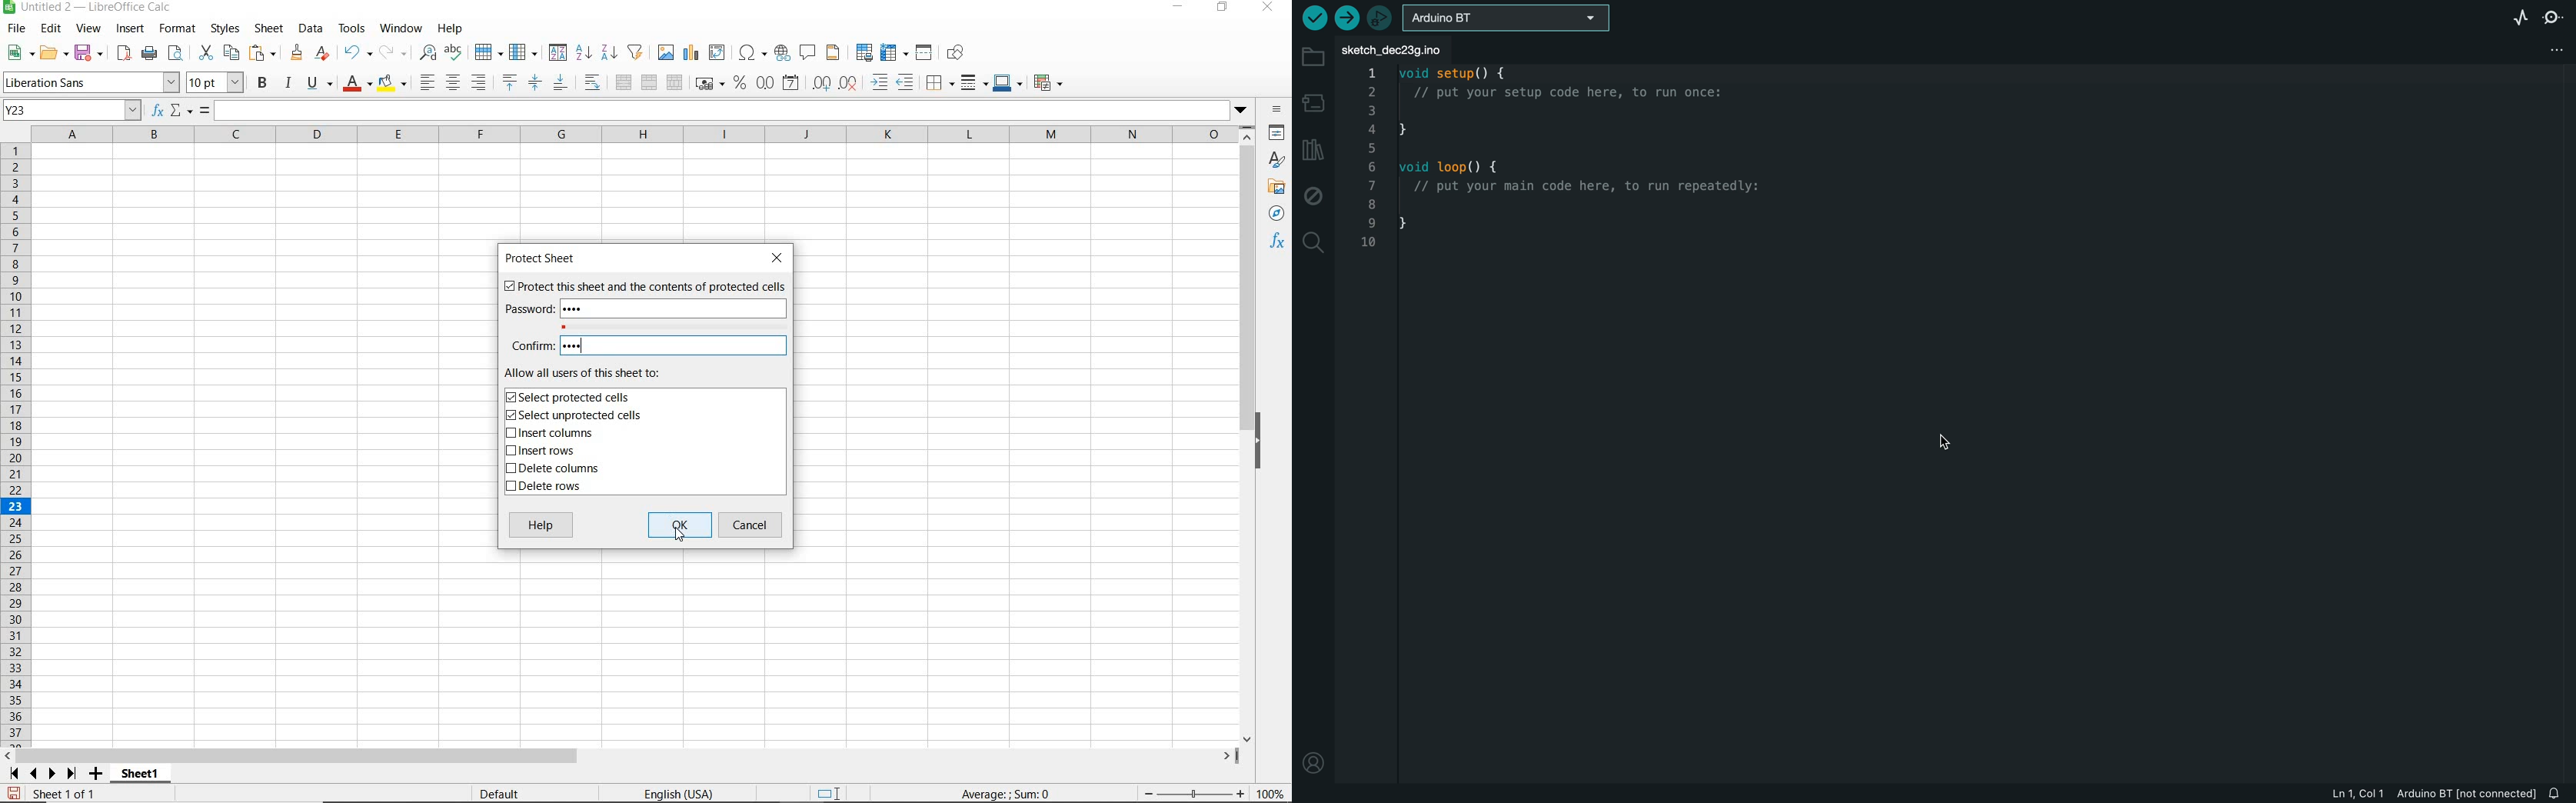  What do you see at coordinates (52, 52) in the screenshot?
I see `OPEN` at bounding box center [52, 52].